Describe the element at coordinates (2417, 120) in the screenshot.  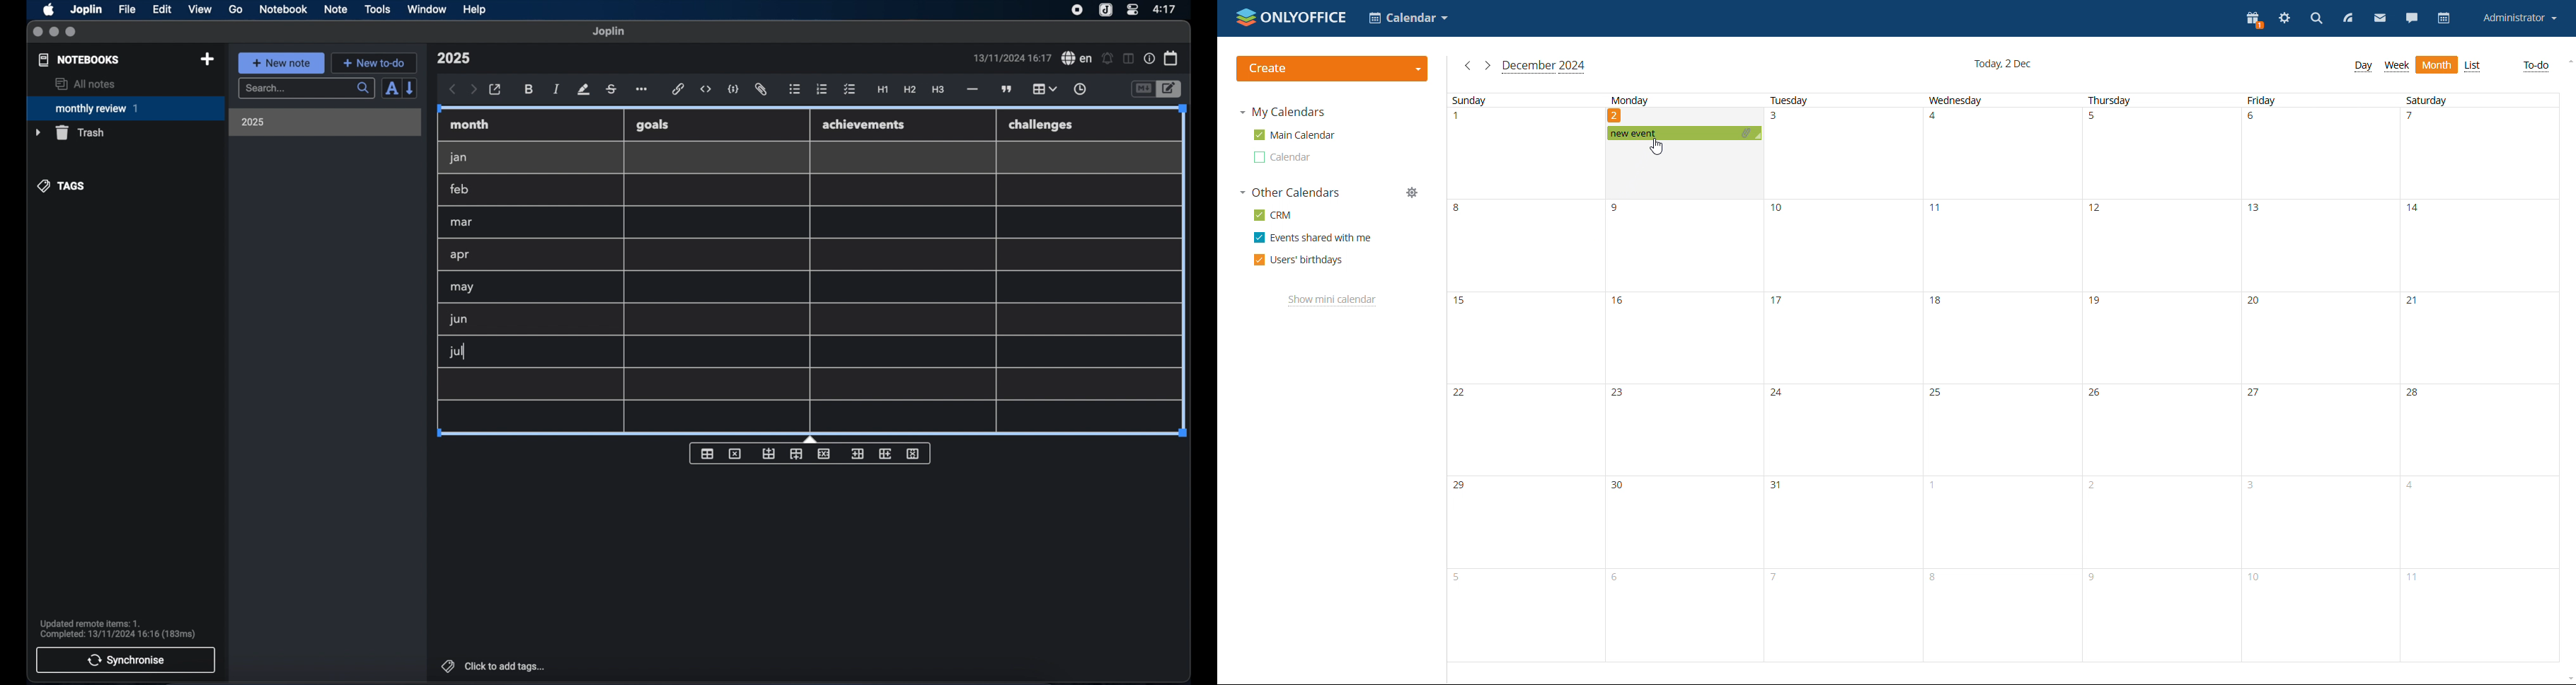
I see `7` at that location.